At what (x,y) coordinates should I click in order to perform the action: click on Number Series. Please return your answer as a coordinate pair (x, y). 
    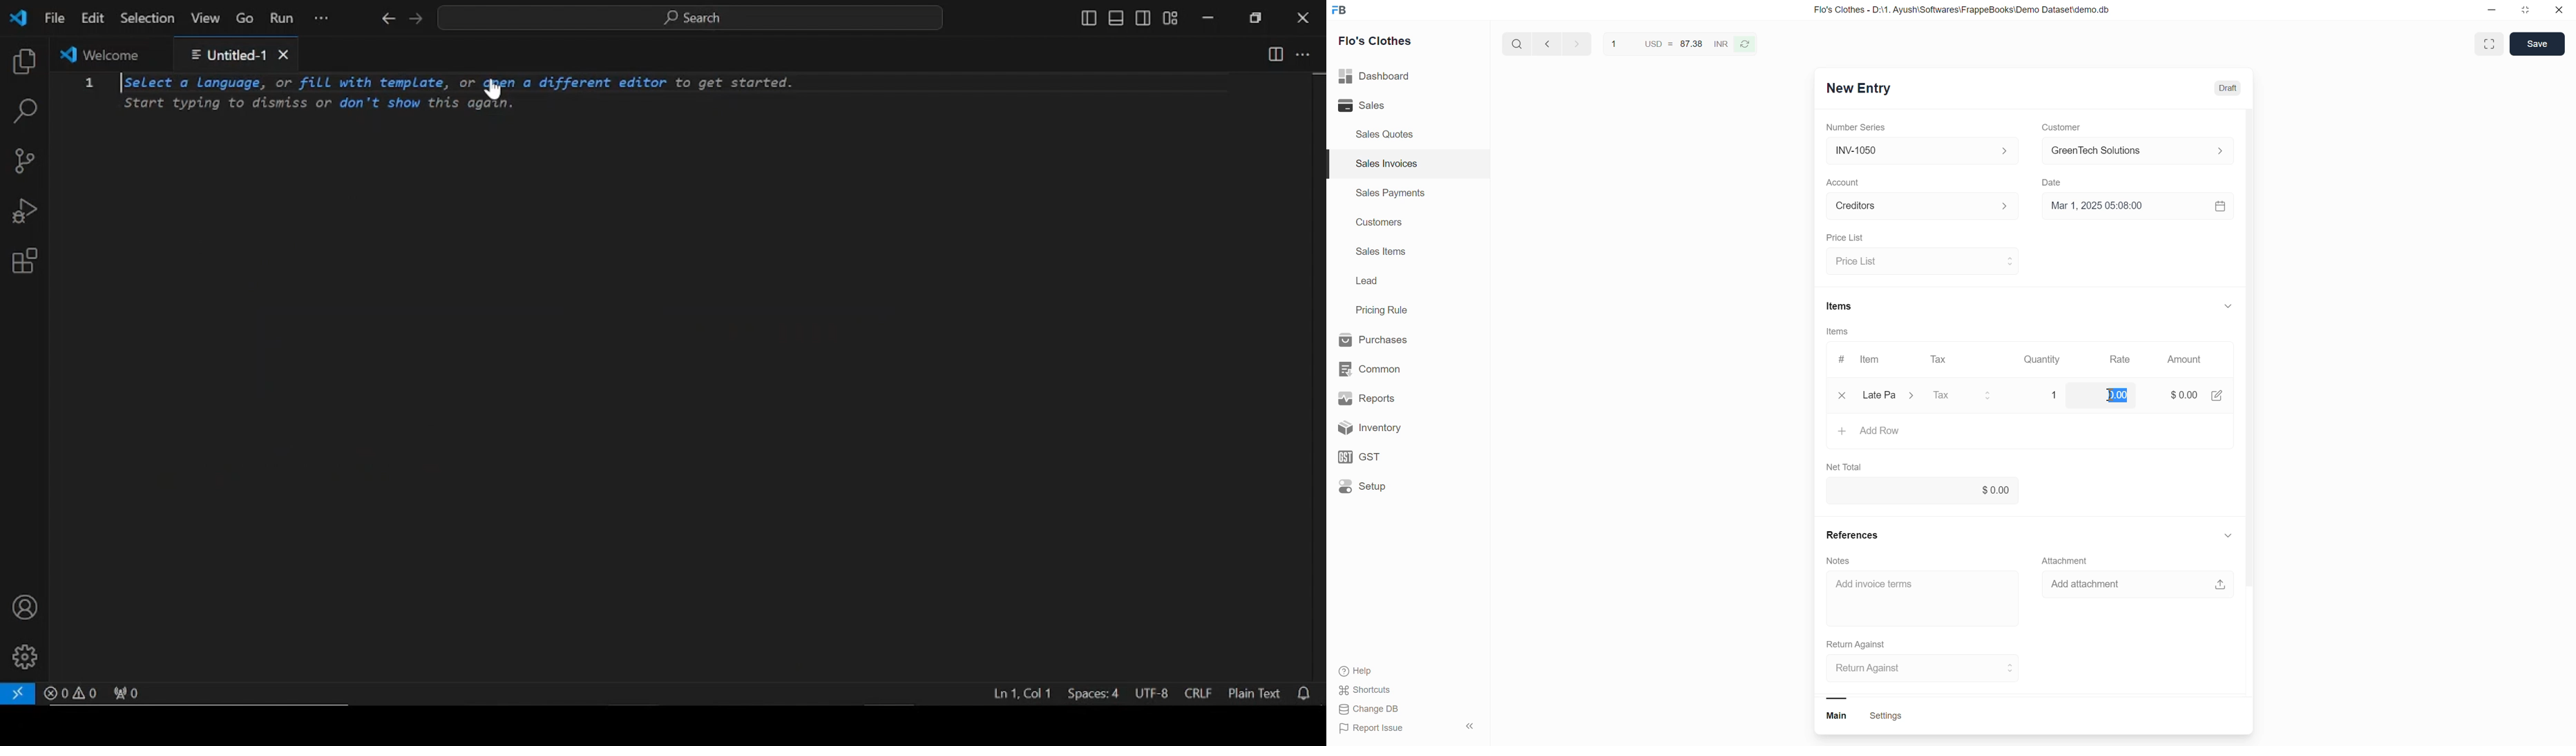
    Looking at the image, I should click on (1857, 128).